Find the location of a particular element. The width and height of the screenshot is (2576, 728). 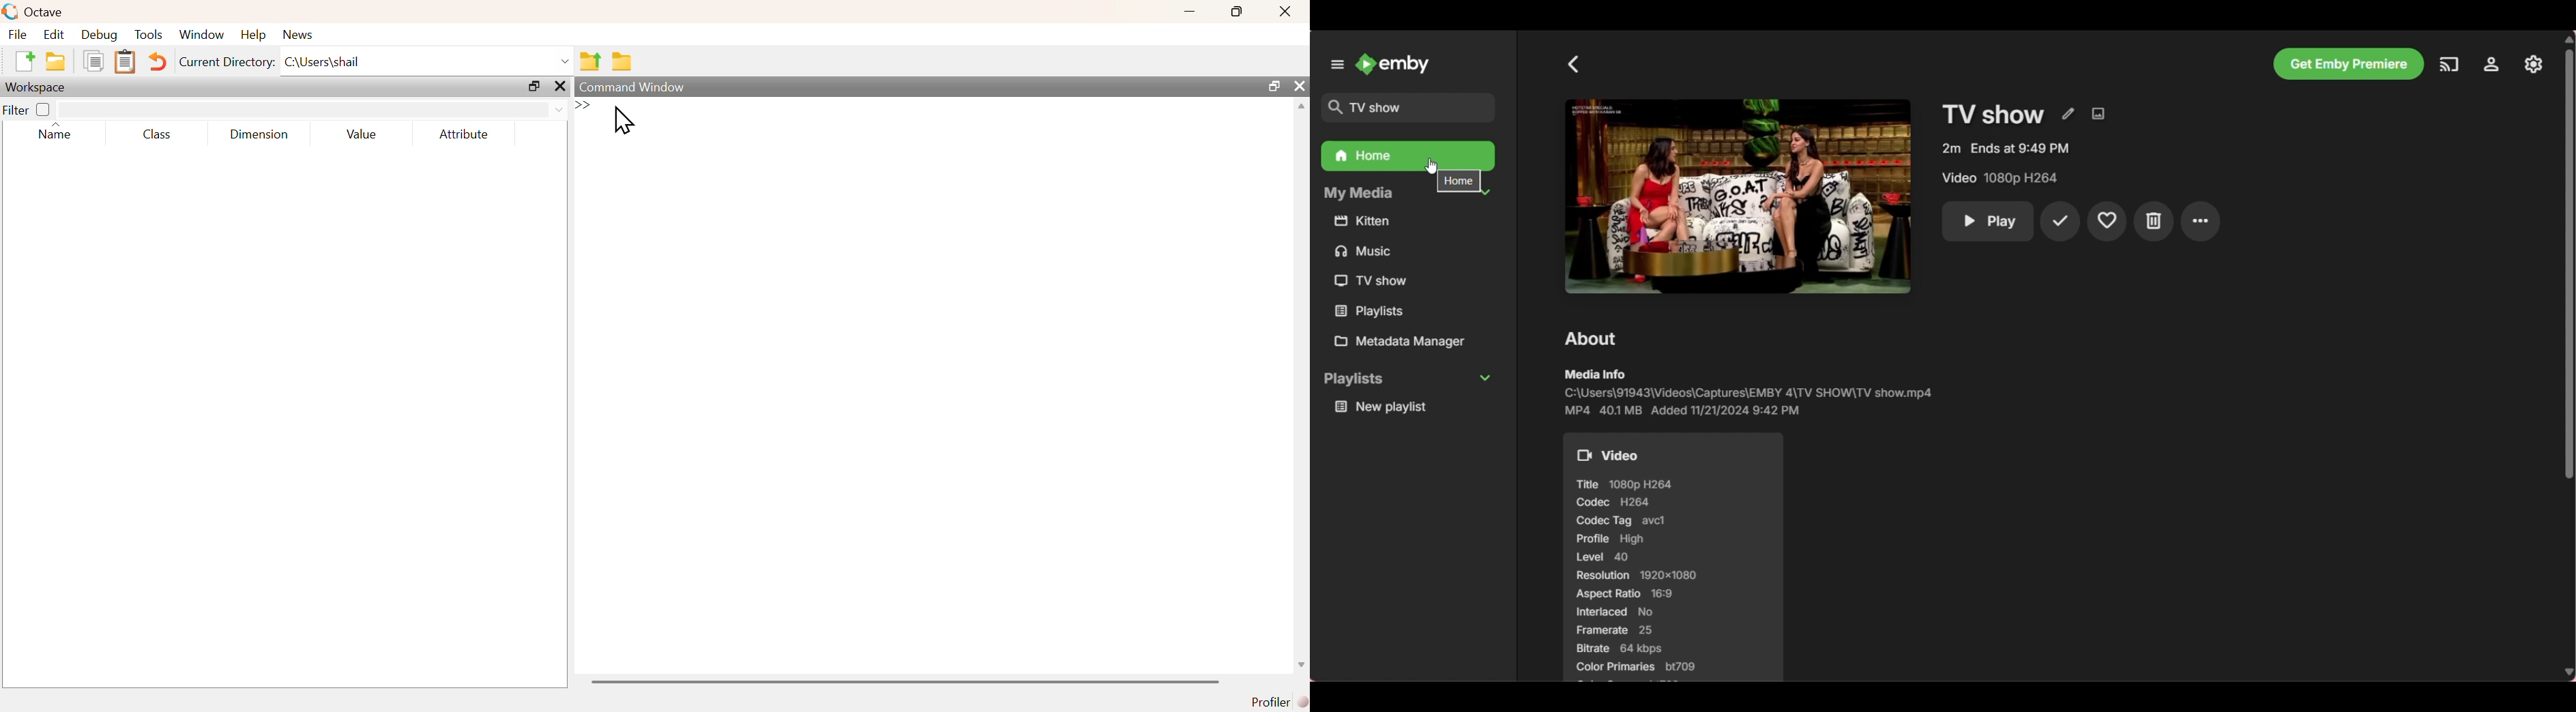

File is located at coordinates (19, 35).